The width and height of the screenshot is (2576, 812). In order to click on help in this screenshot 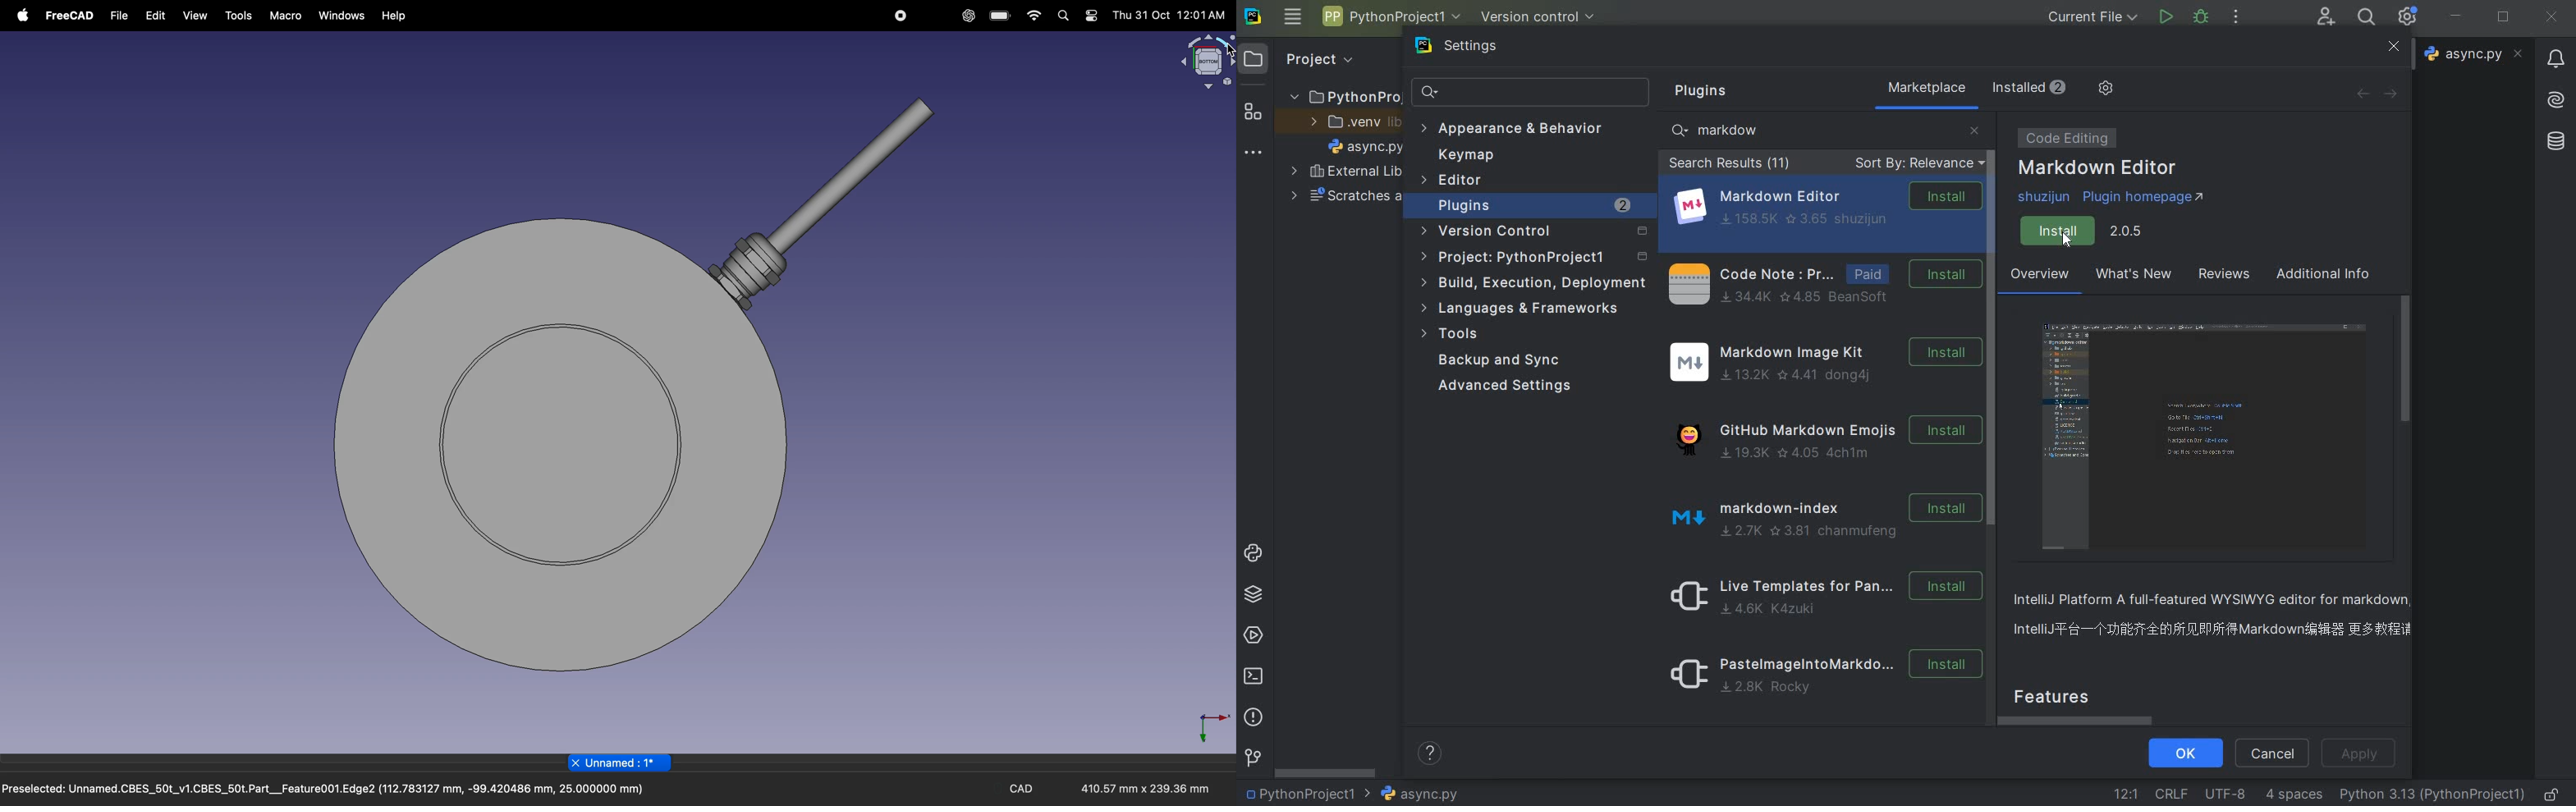, I will do `click(392, 17)`.